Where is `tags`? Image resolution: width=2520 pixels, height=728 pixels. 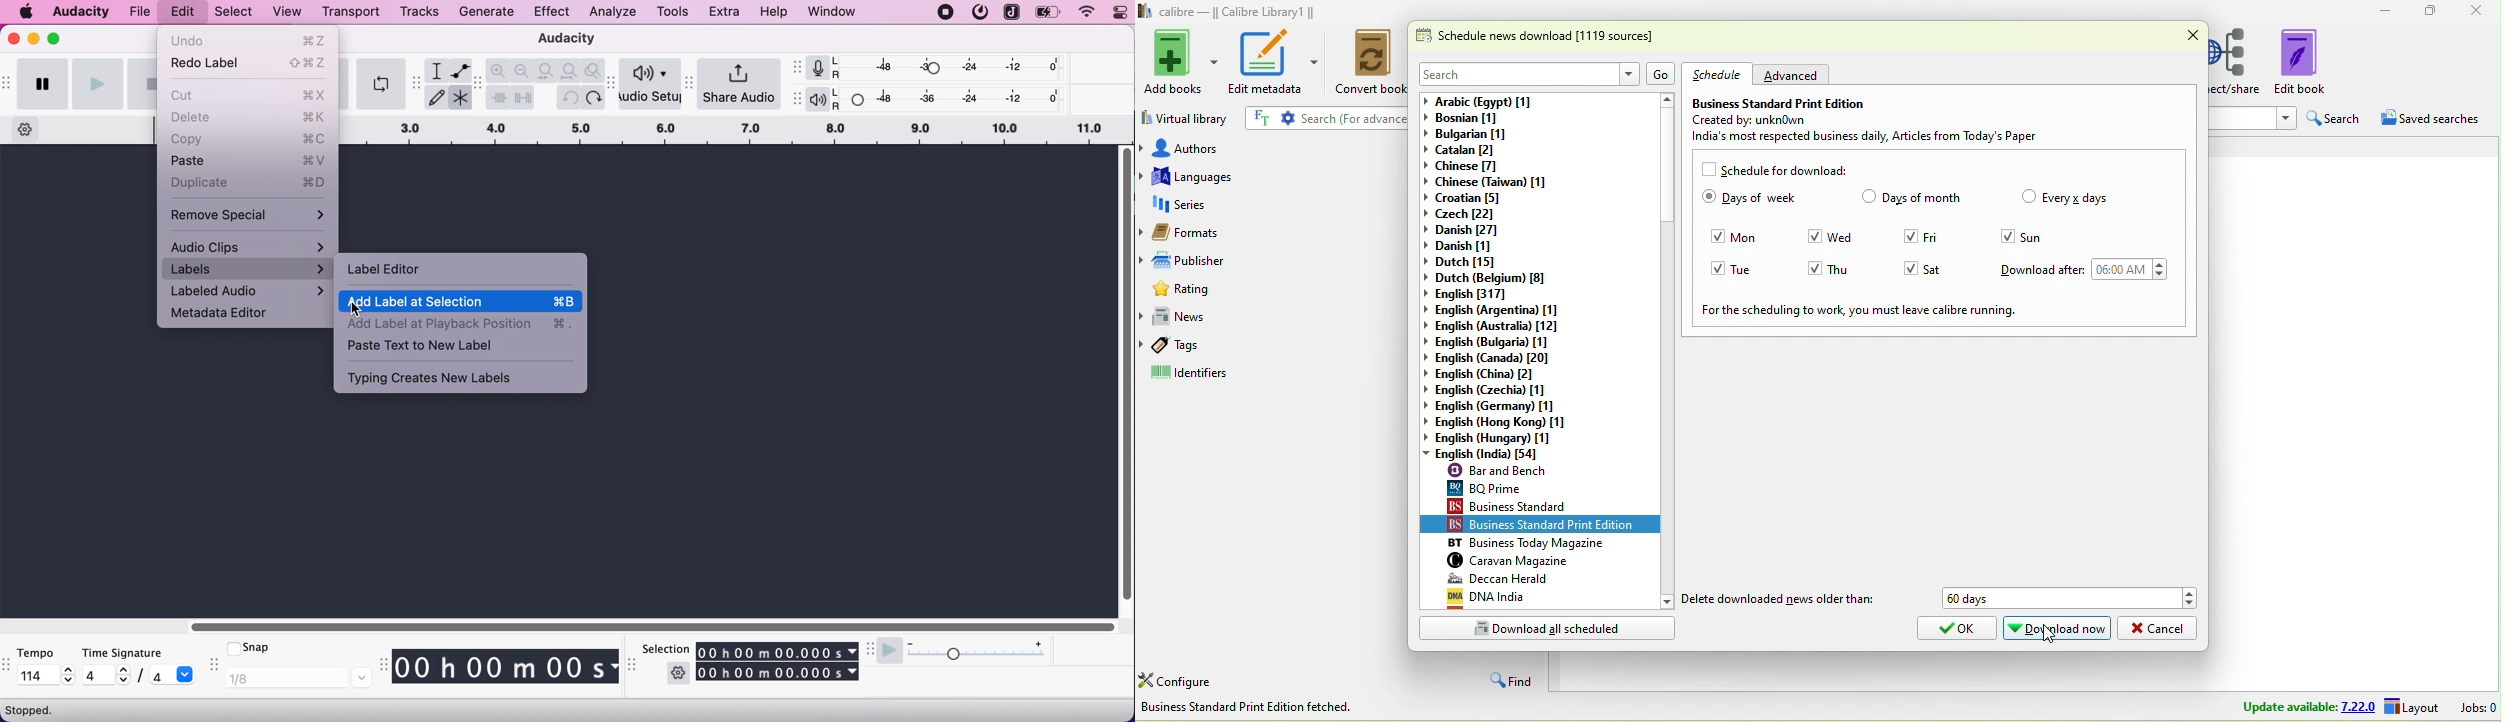 tags is located at coordinates (1275, 349).